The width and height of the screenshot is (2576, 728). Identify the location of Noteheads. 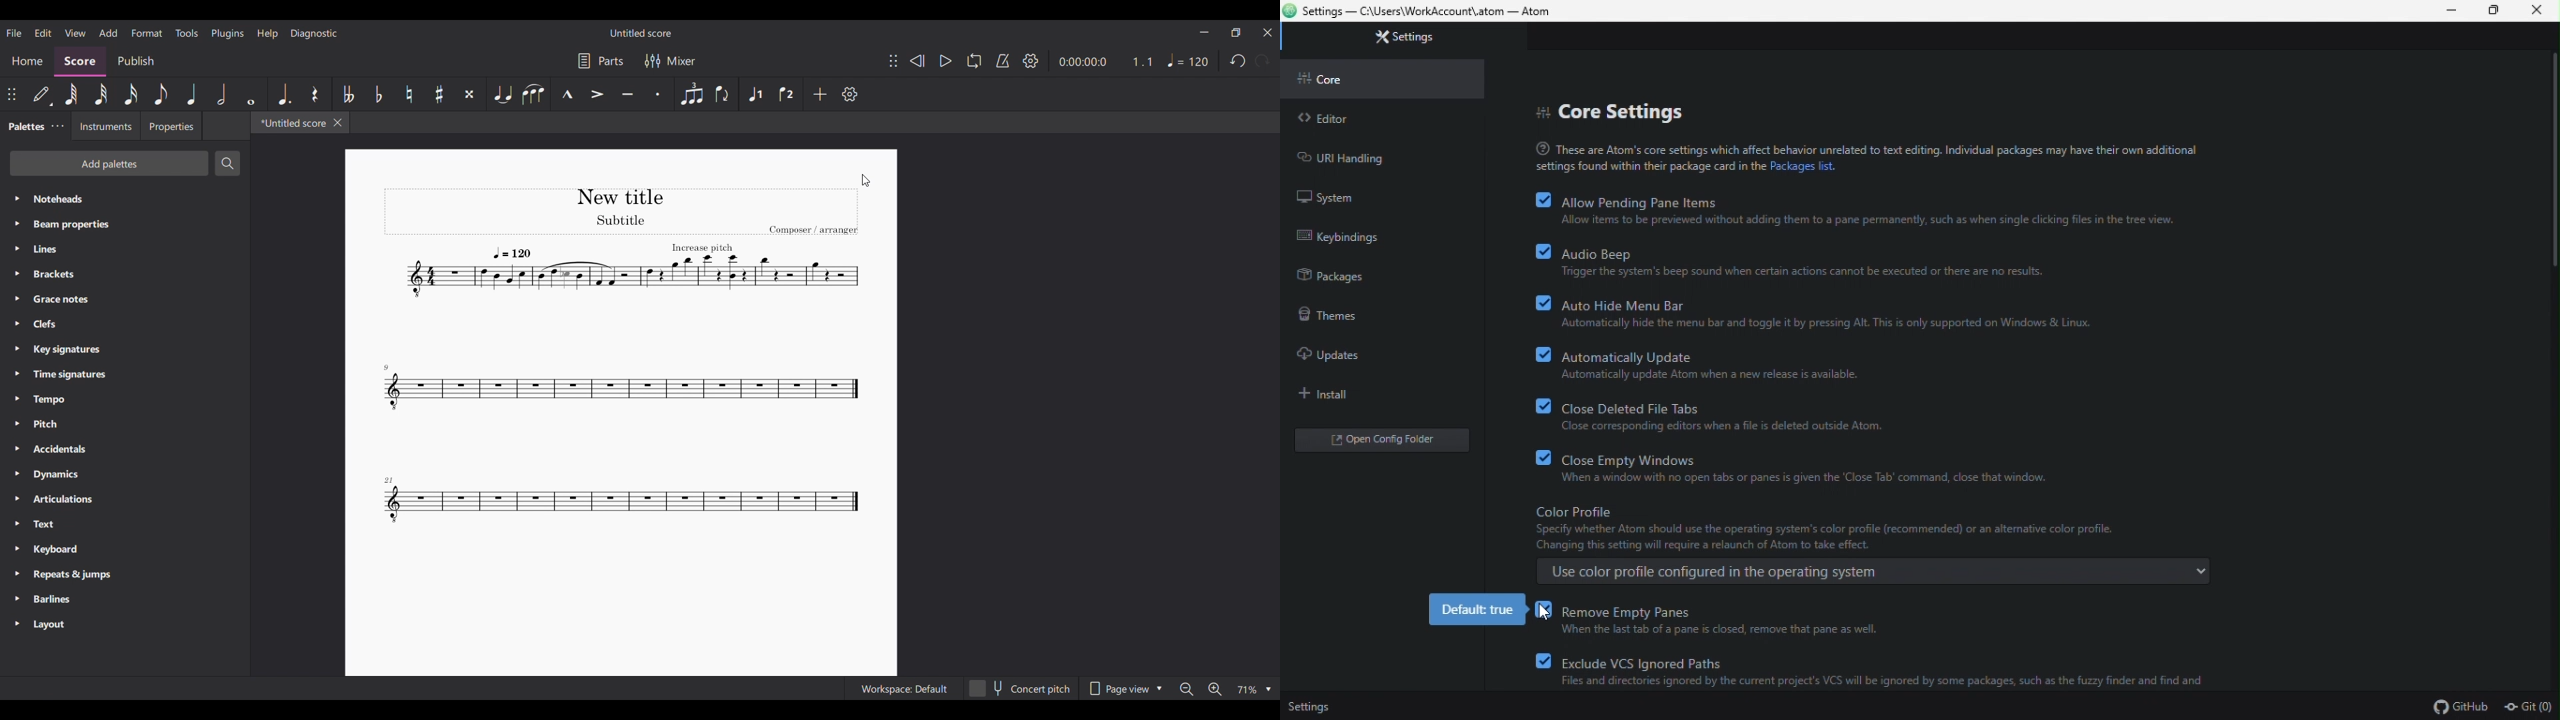
(125, 199).